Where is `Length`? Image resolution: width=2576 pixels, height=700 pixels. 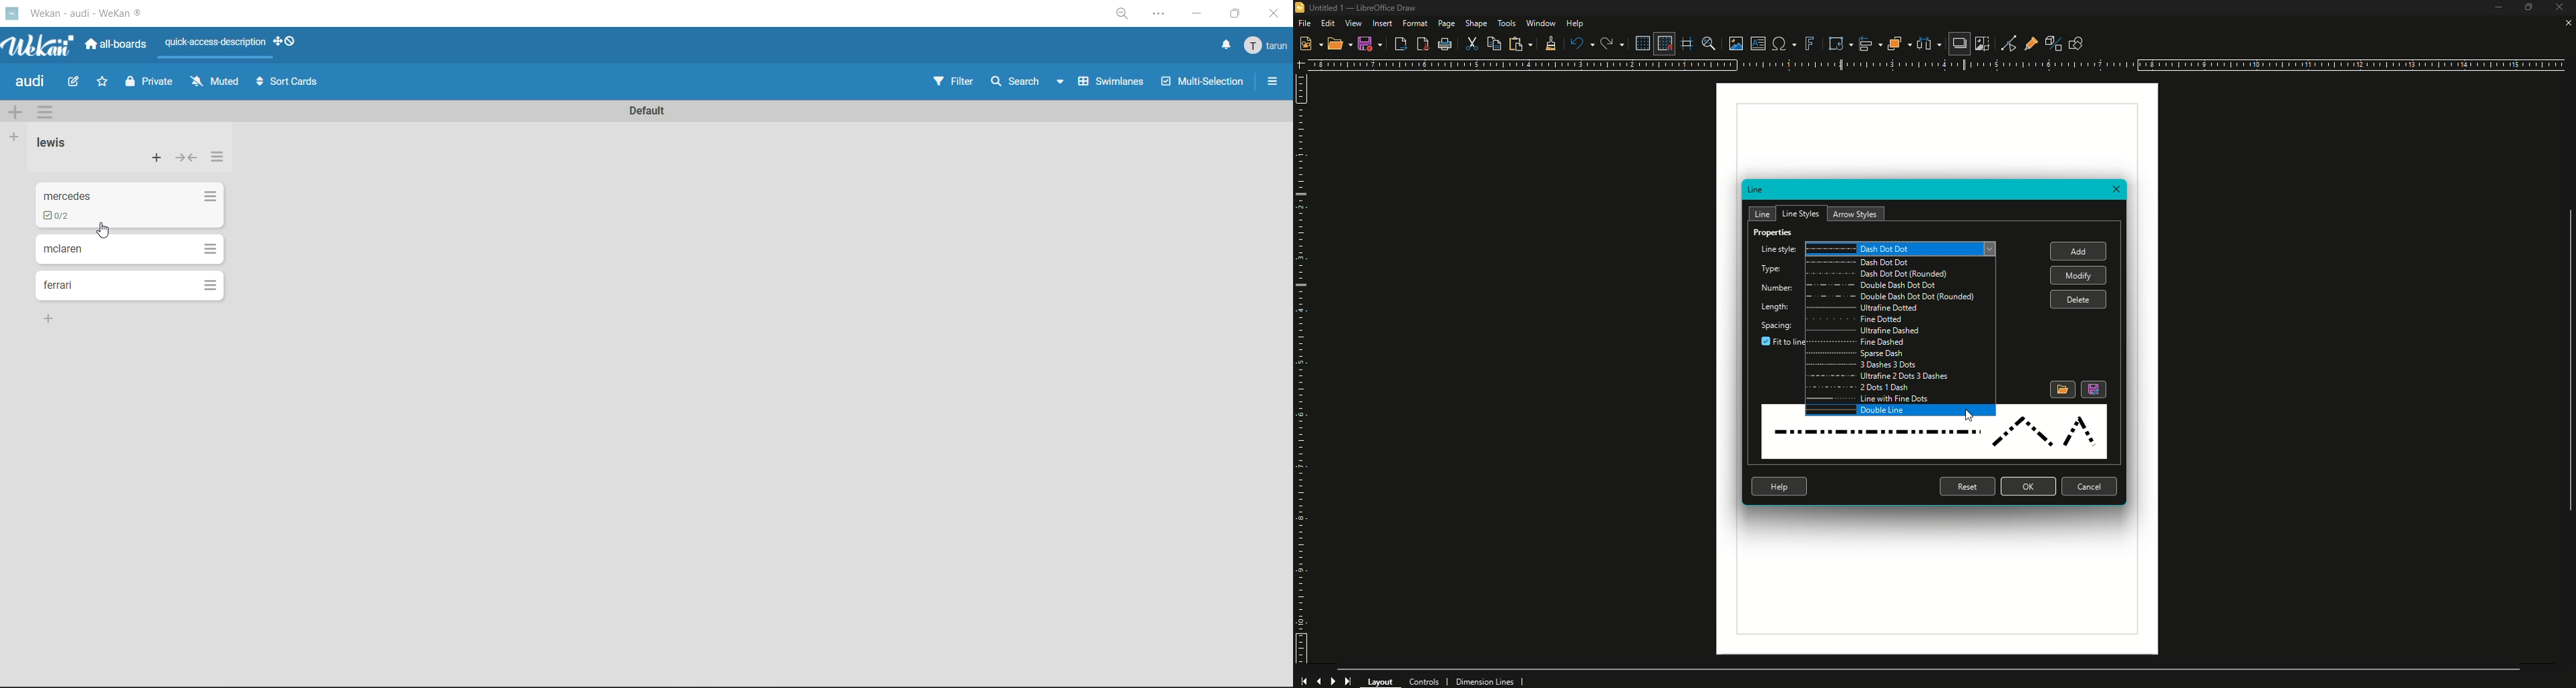 Length is located at coordinates (1779, 308).